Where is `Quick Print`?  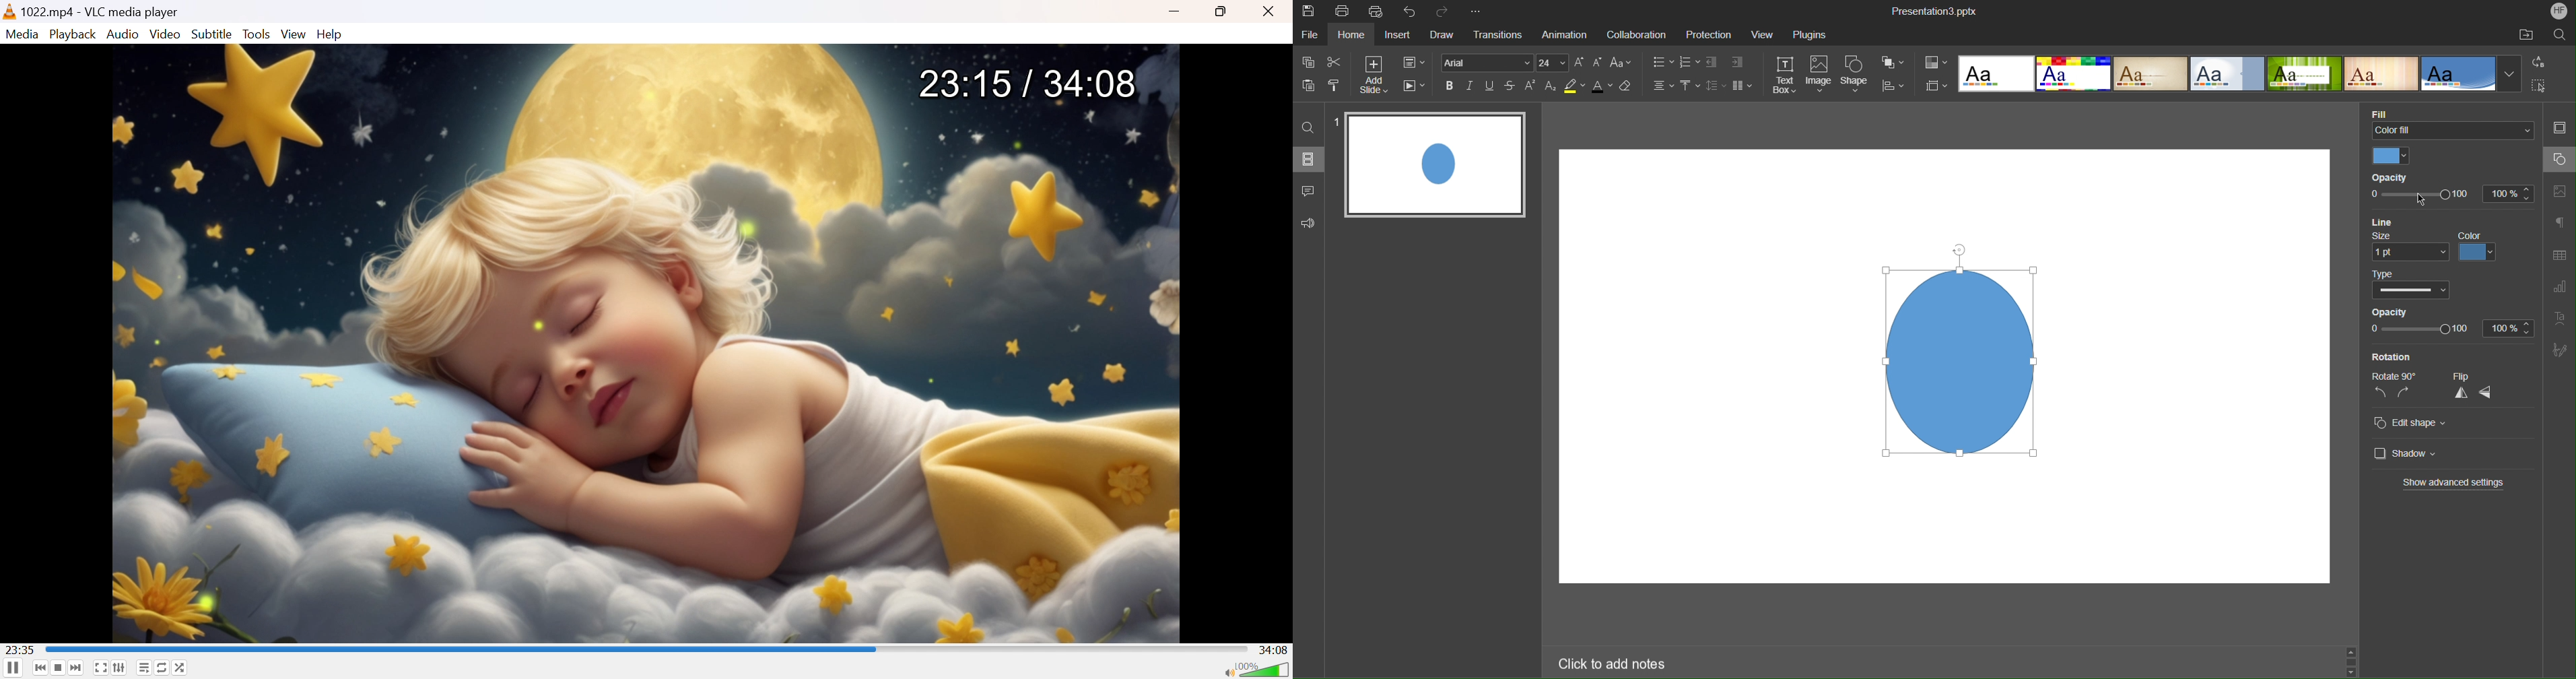
Quick Print is located at coordinates (1376, 11).